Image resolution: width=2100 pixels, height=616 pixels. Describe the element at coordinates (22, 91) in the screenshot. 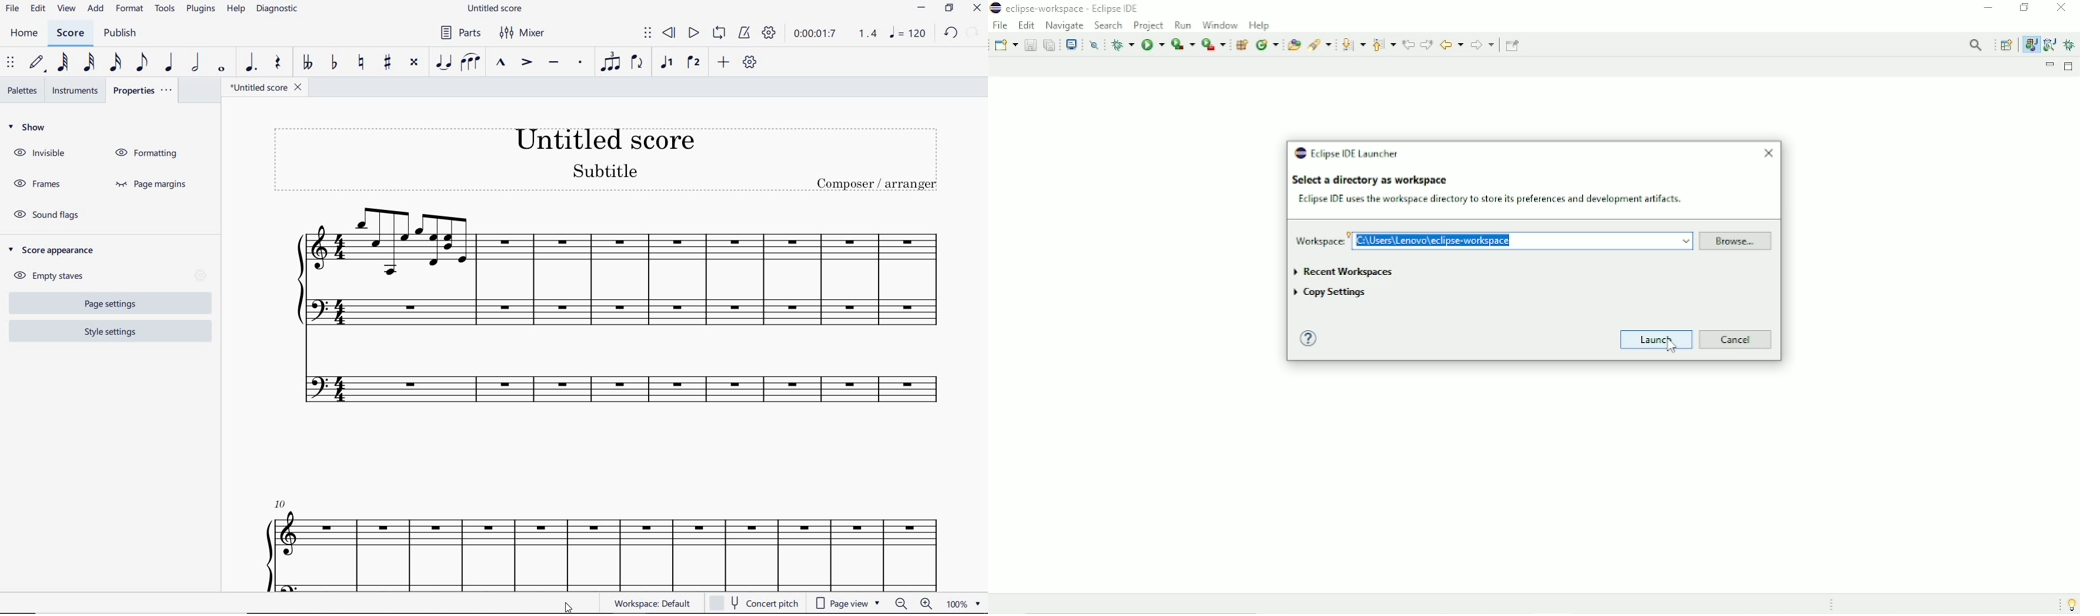

I see `PALETTES` at that location.